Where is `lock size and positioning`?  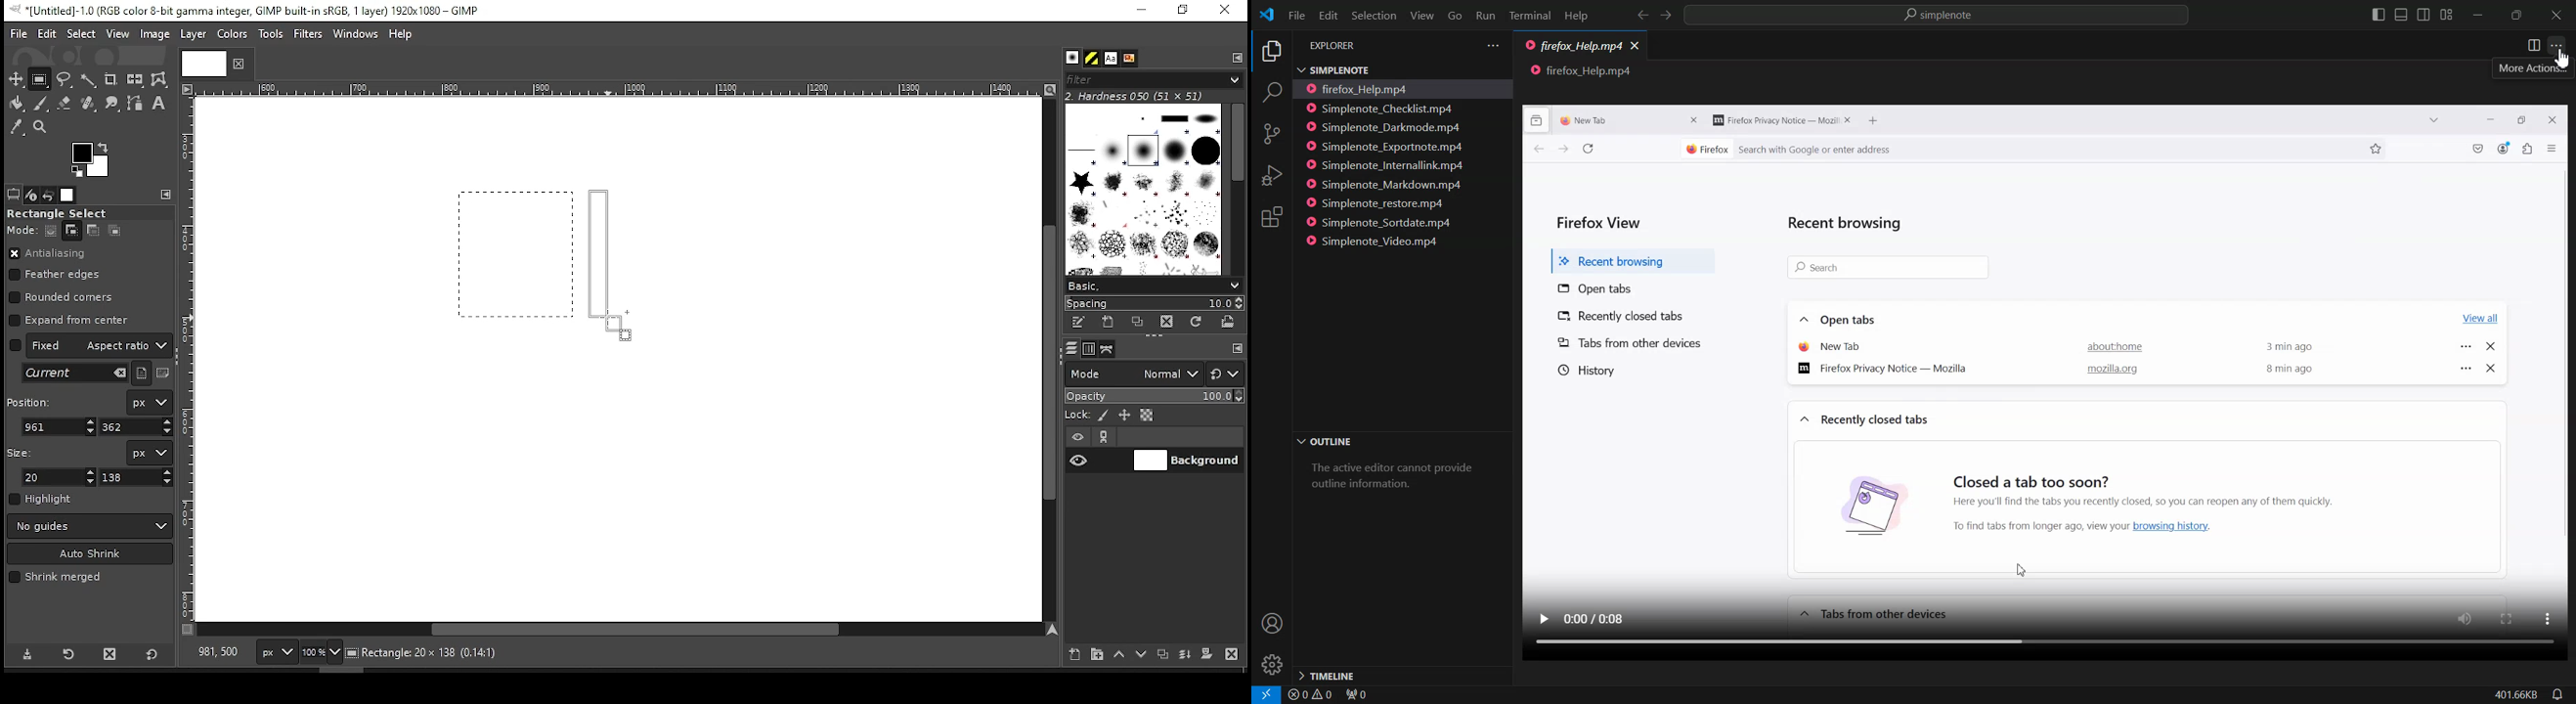
lock size and positioning is located at coordinates (1126, 416).